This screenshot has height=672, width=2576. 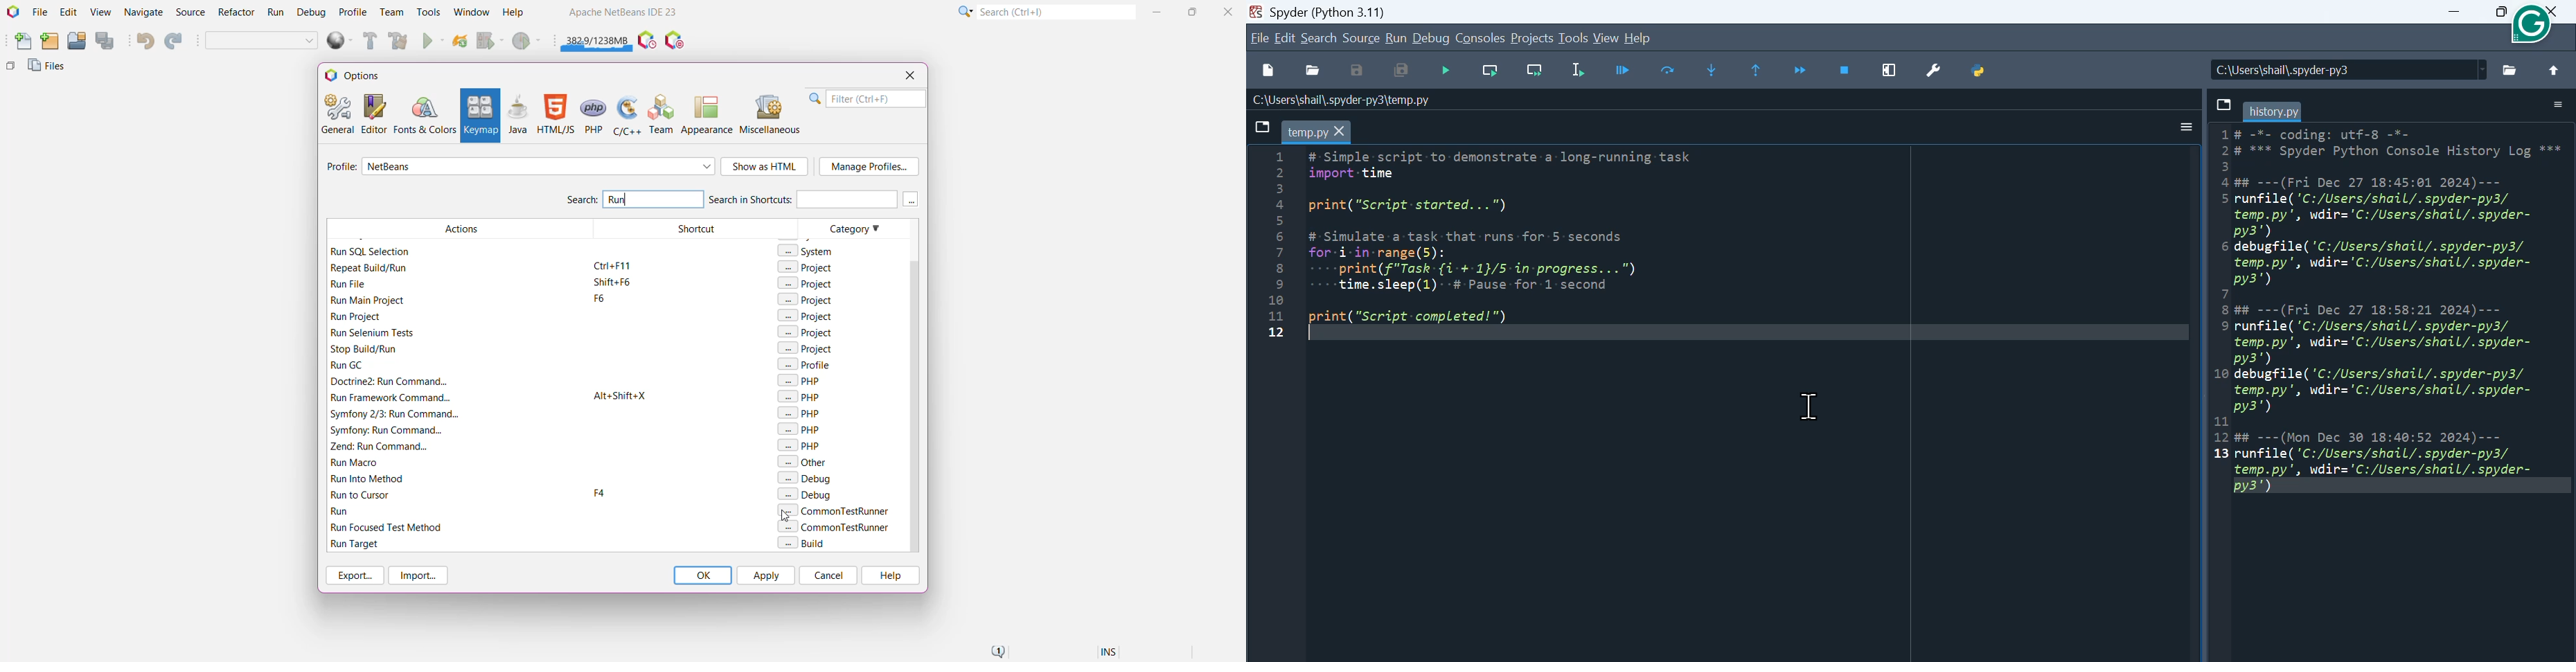 What do you see at coordinates (1665, 69) in the screenshot?
I see `Run current cell` at bounding box center [1665, 69].